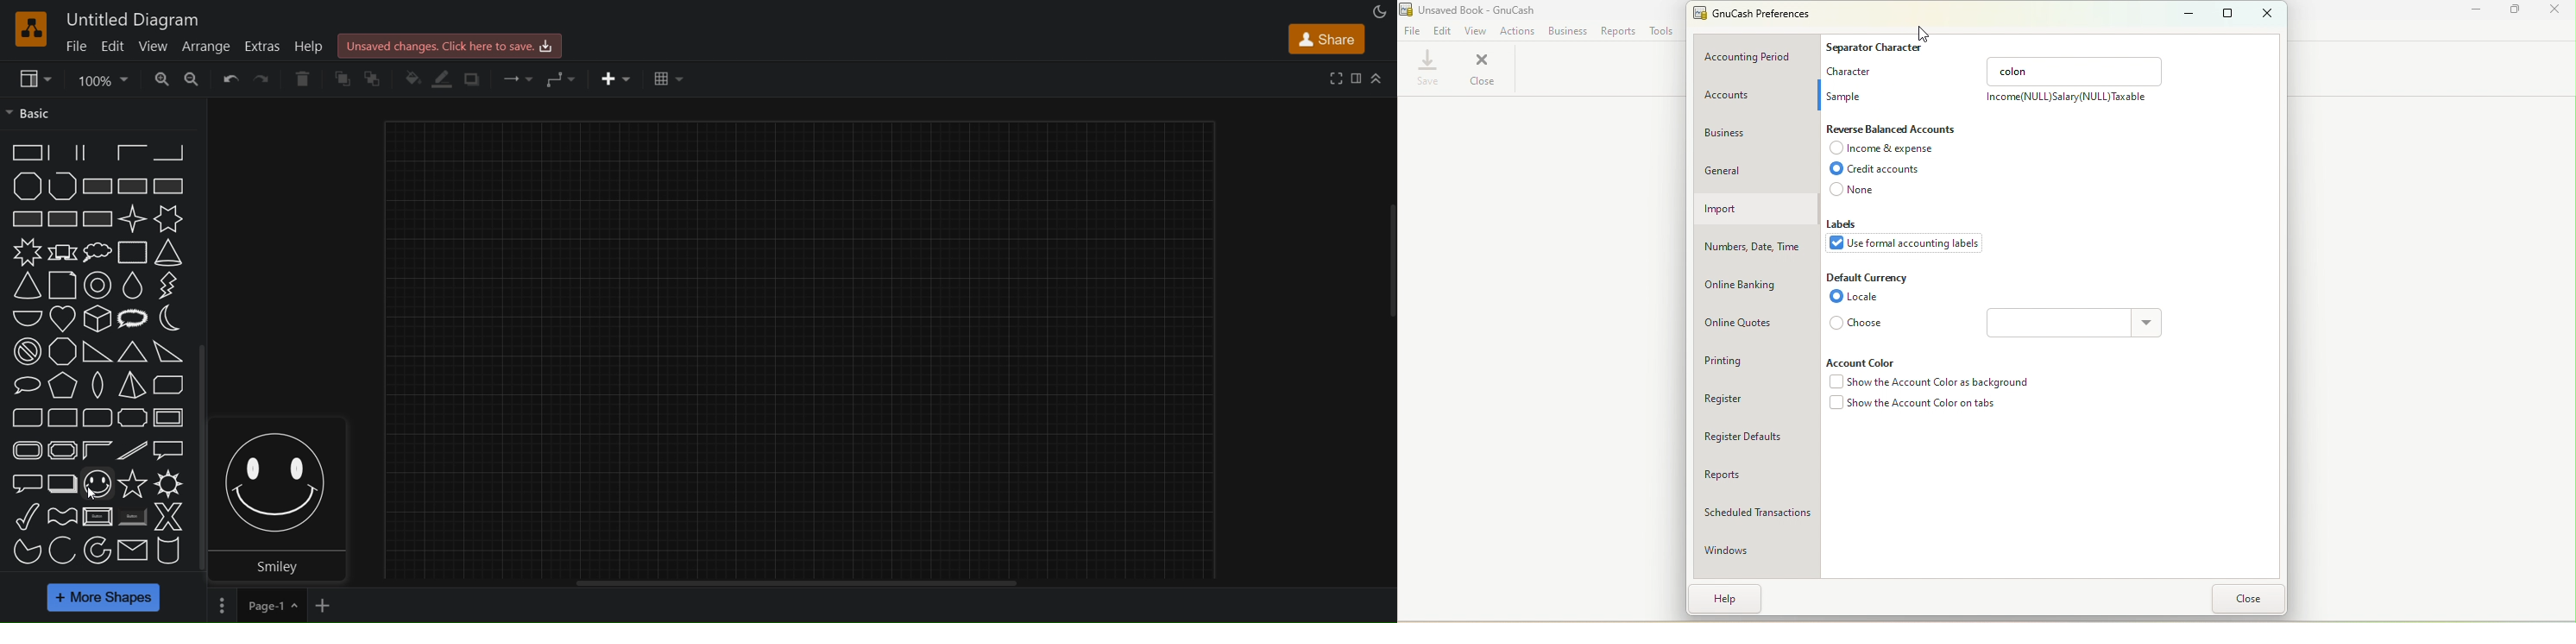 The image size is (2576, 644). What do you see at coordinates (1750, 360) in the screenshot?
I see `Printing` at bounding box center [1750, 360].